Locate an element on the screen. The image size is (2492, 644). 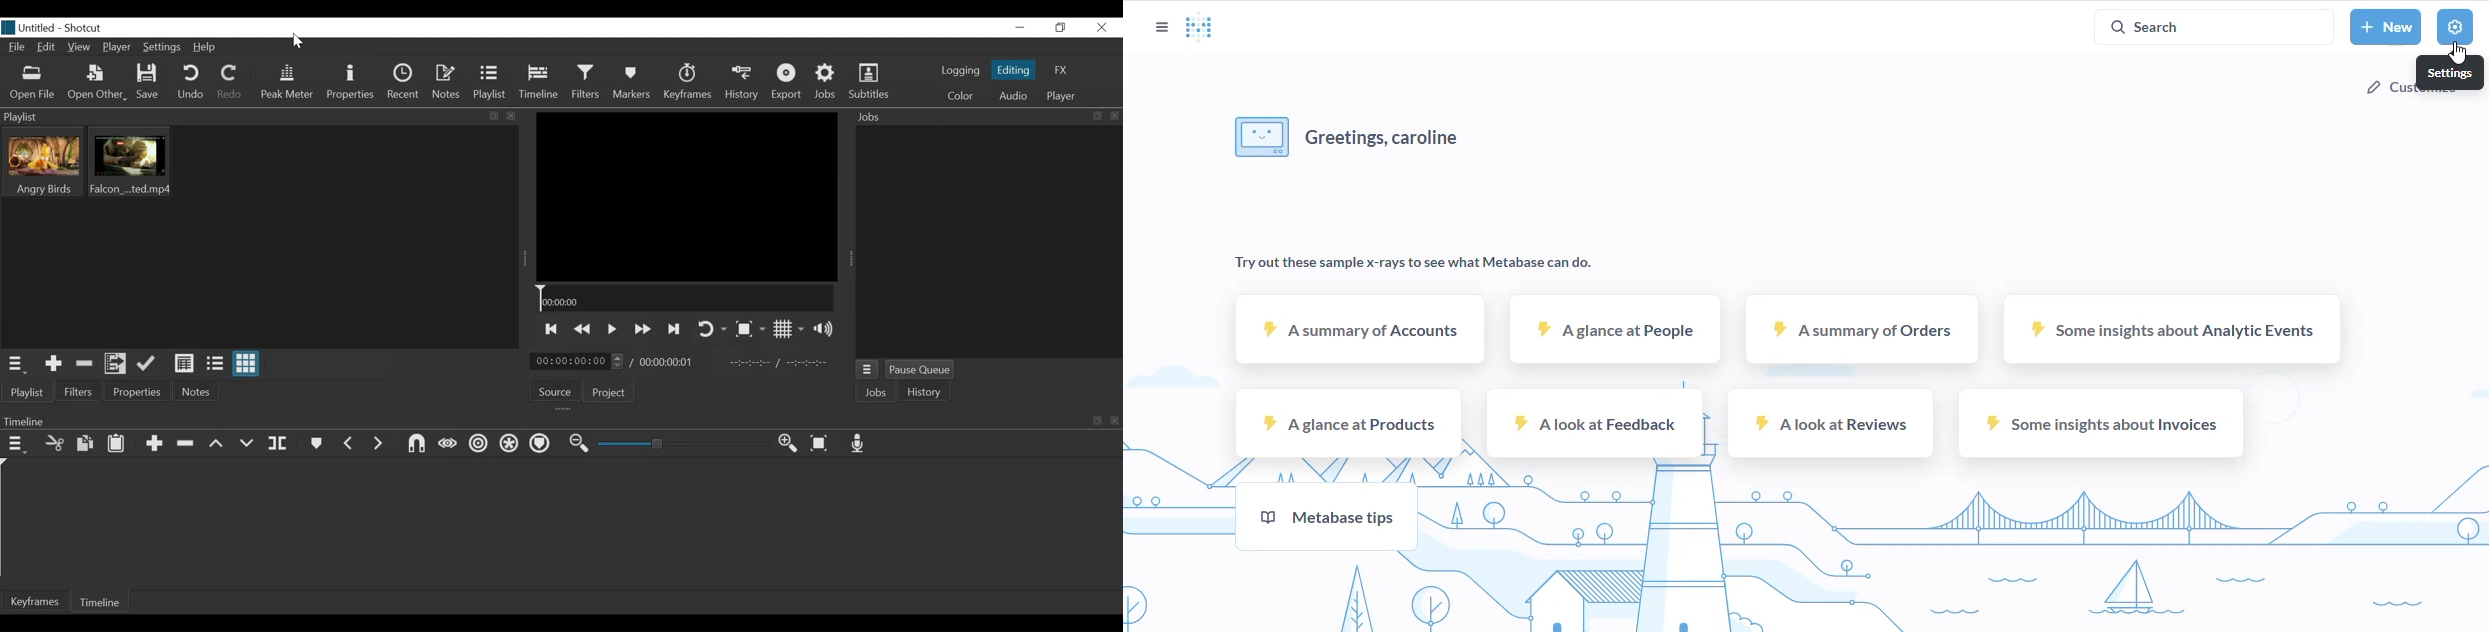
Pause Queue is located at coordinates (925, 371).